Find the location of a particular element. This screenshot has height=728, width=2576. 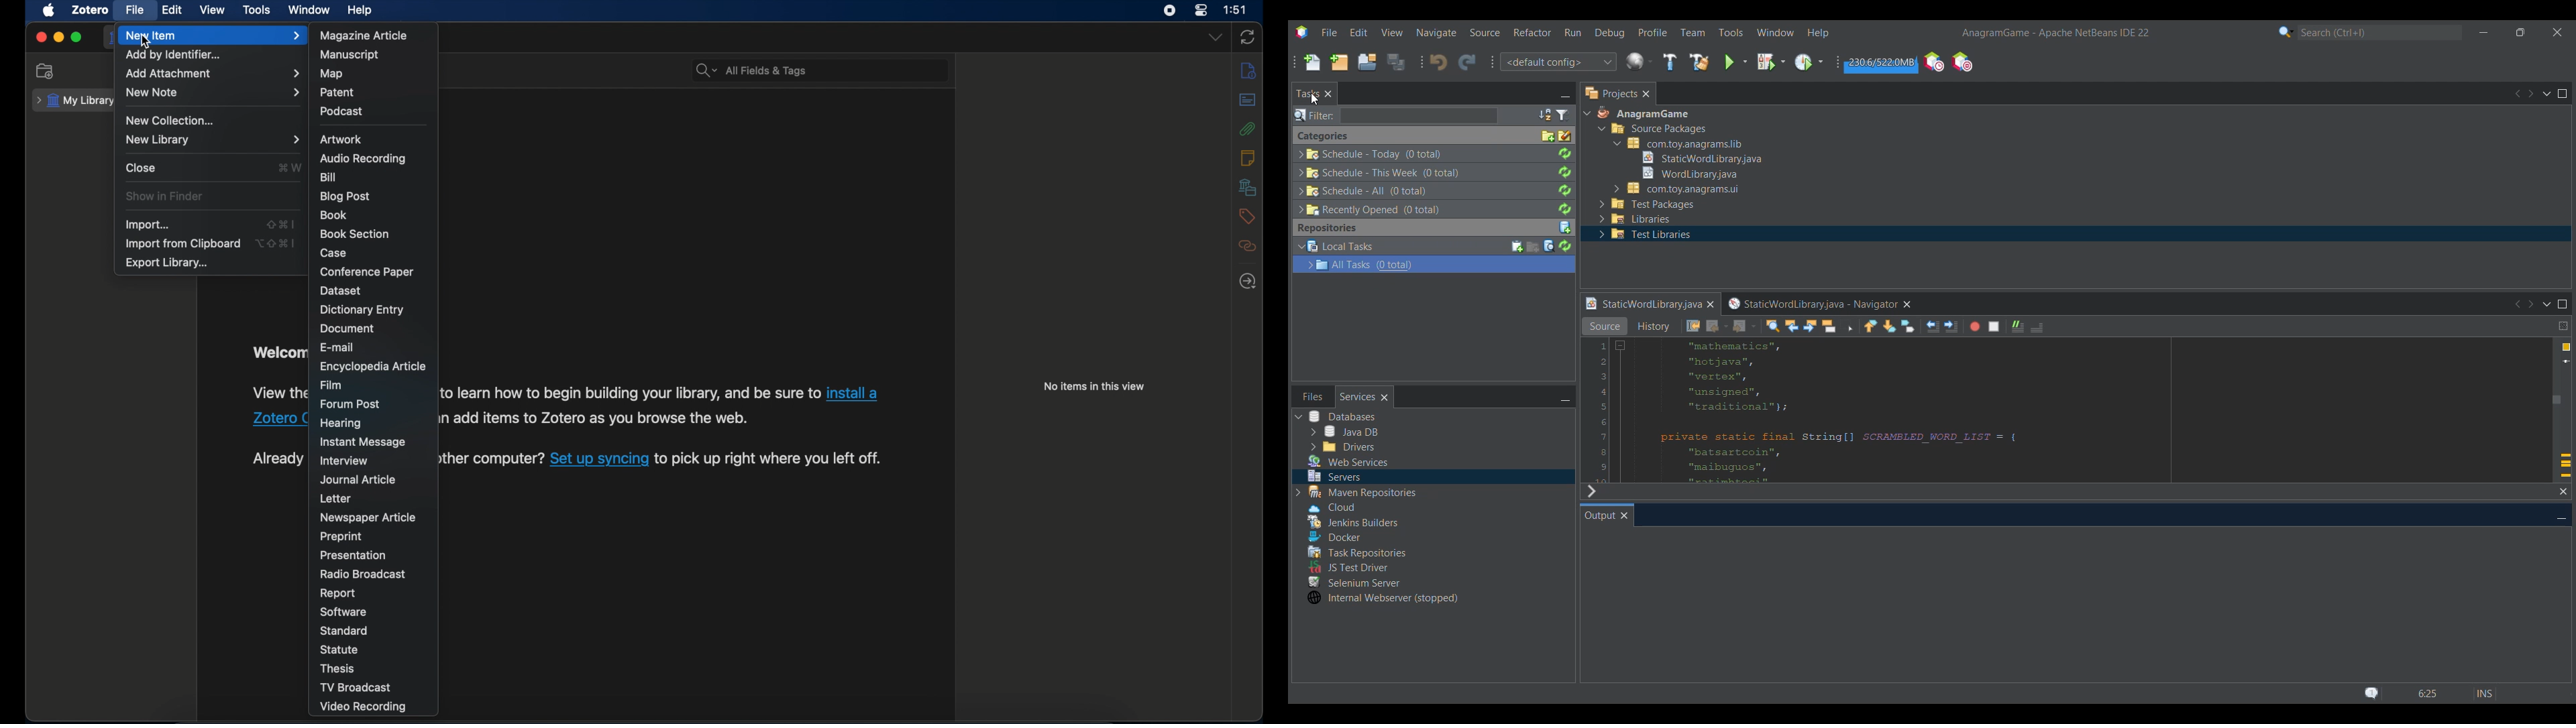

sync is located at coordinates (1246, 37).